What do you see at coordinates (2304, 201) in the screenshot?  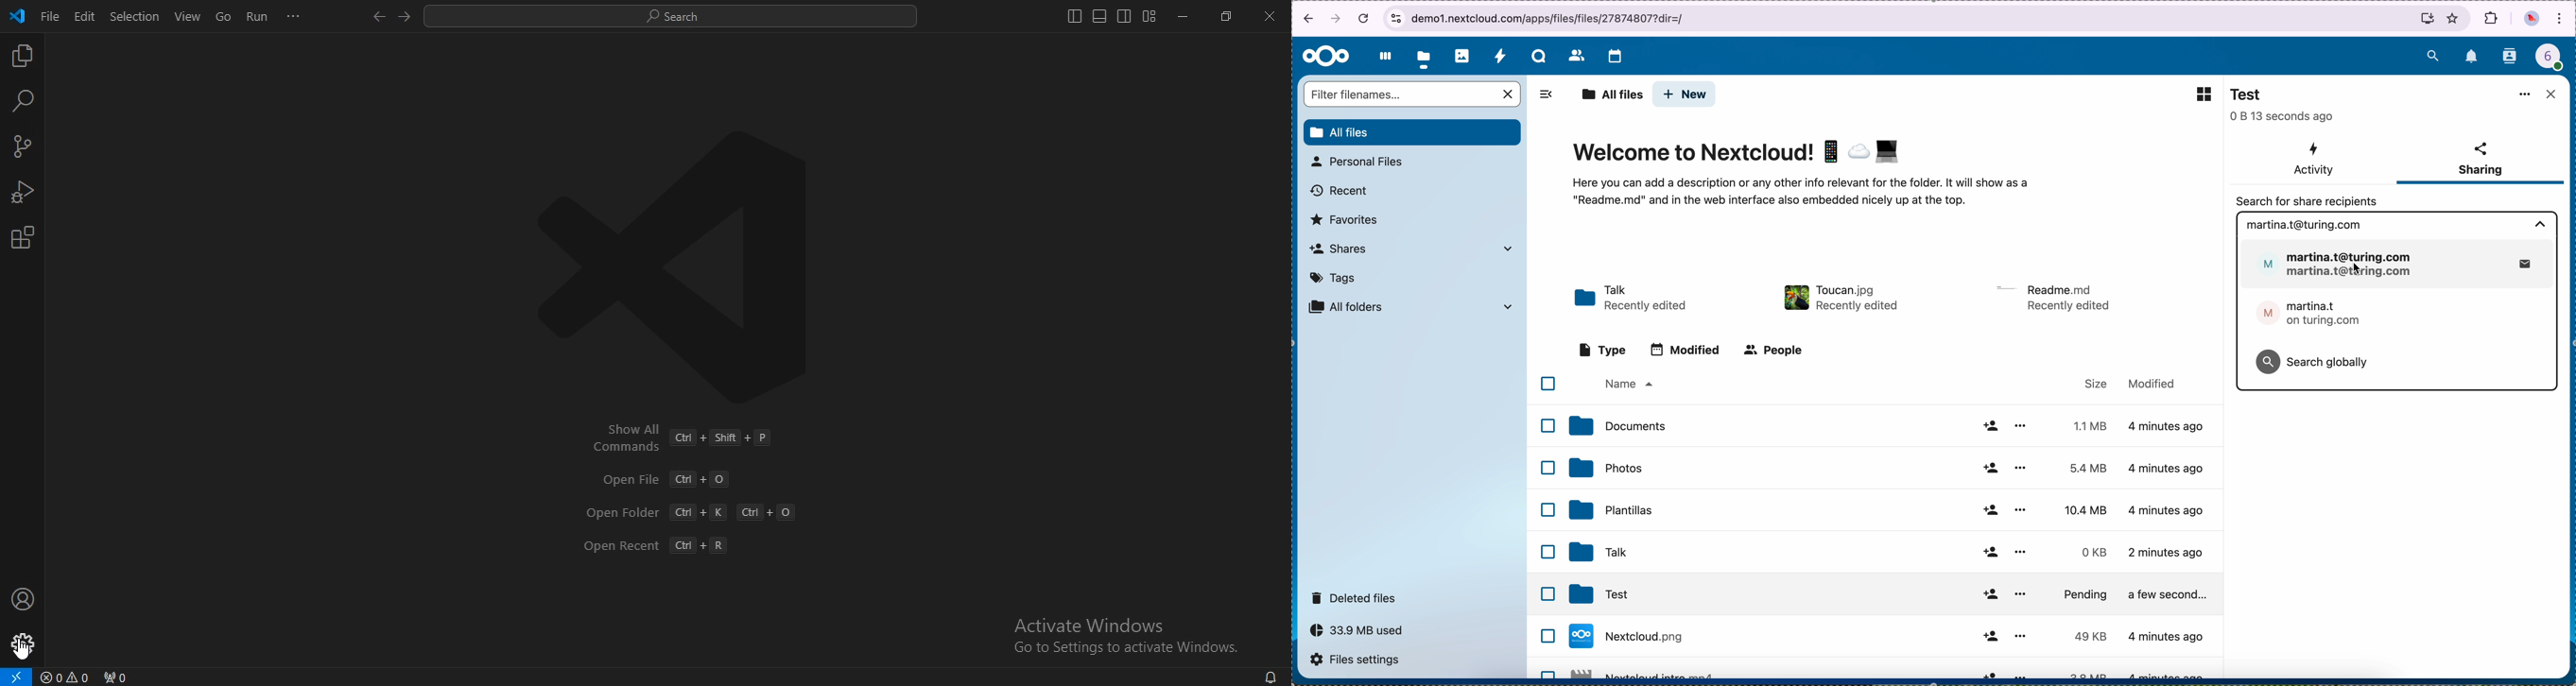 I see `search for share recipients` at bounding box center [2304, 201].